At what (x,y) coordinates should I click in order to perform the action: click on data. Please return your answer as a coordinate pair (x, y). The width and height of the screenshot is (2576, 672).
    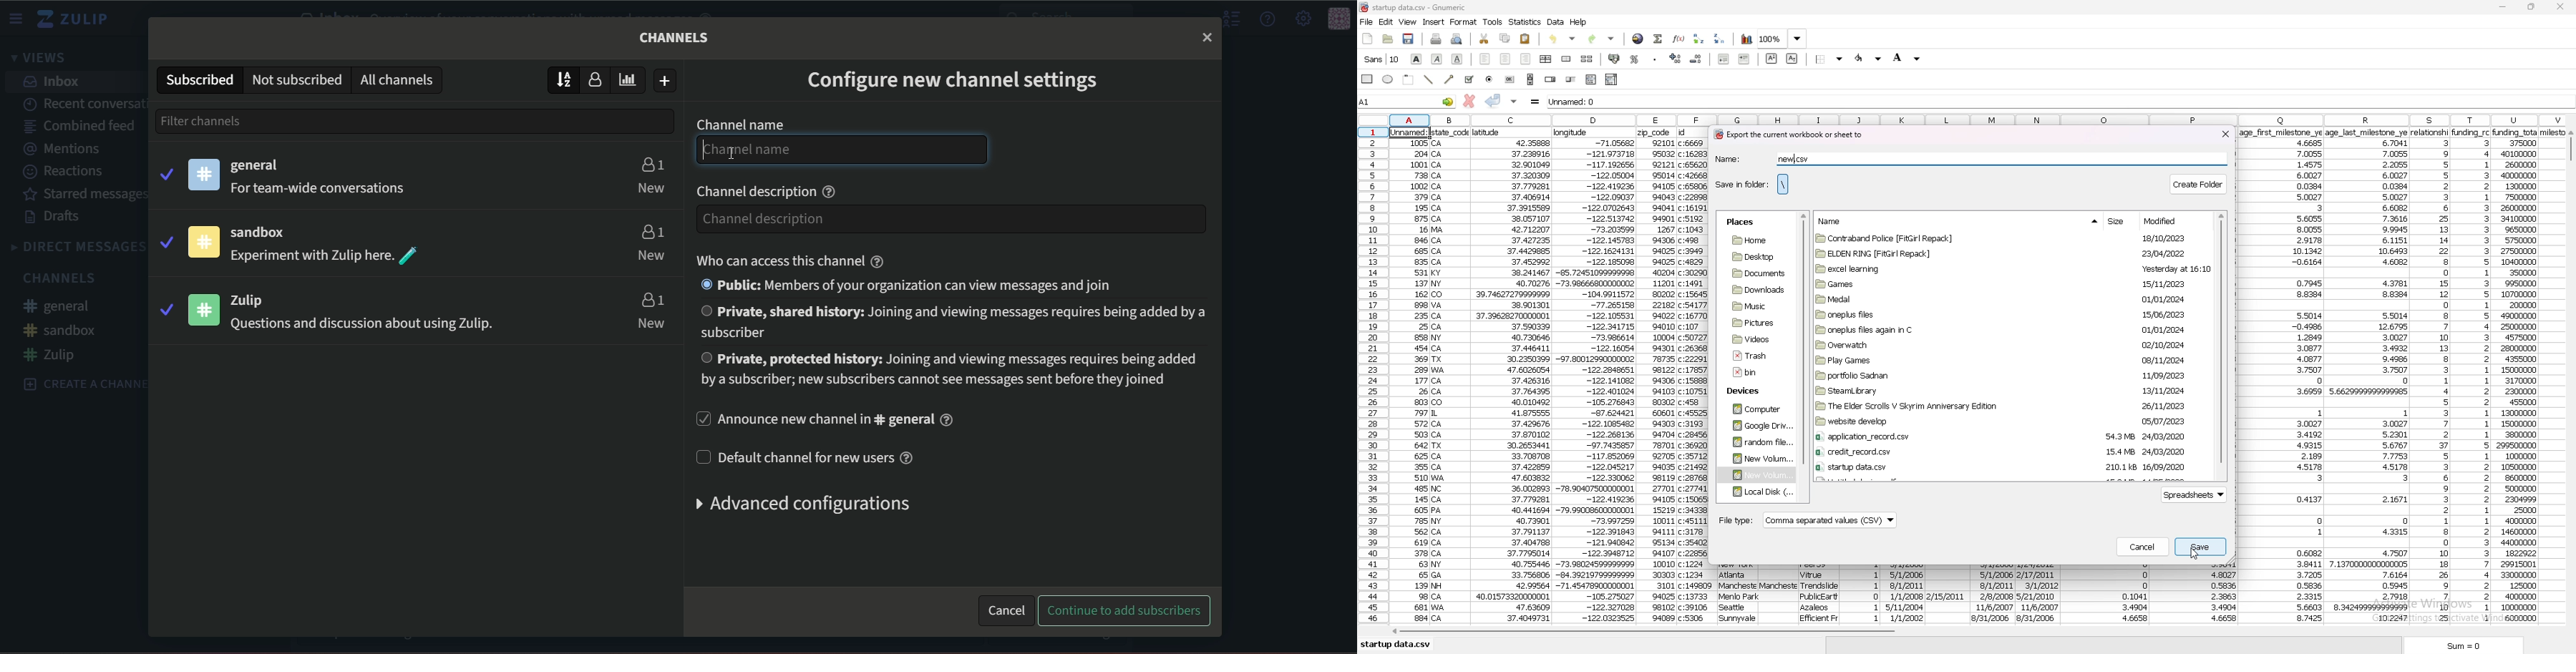
    Looking at the image, I should click on (1411, 380).